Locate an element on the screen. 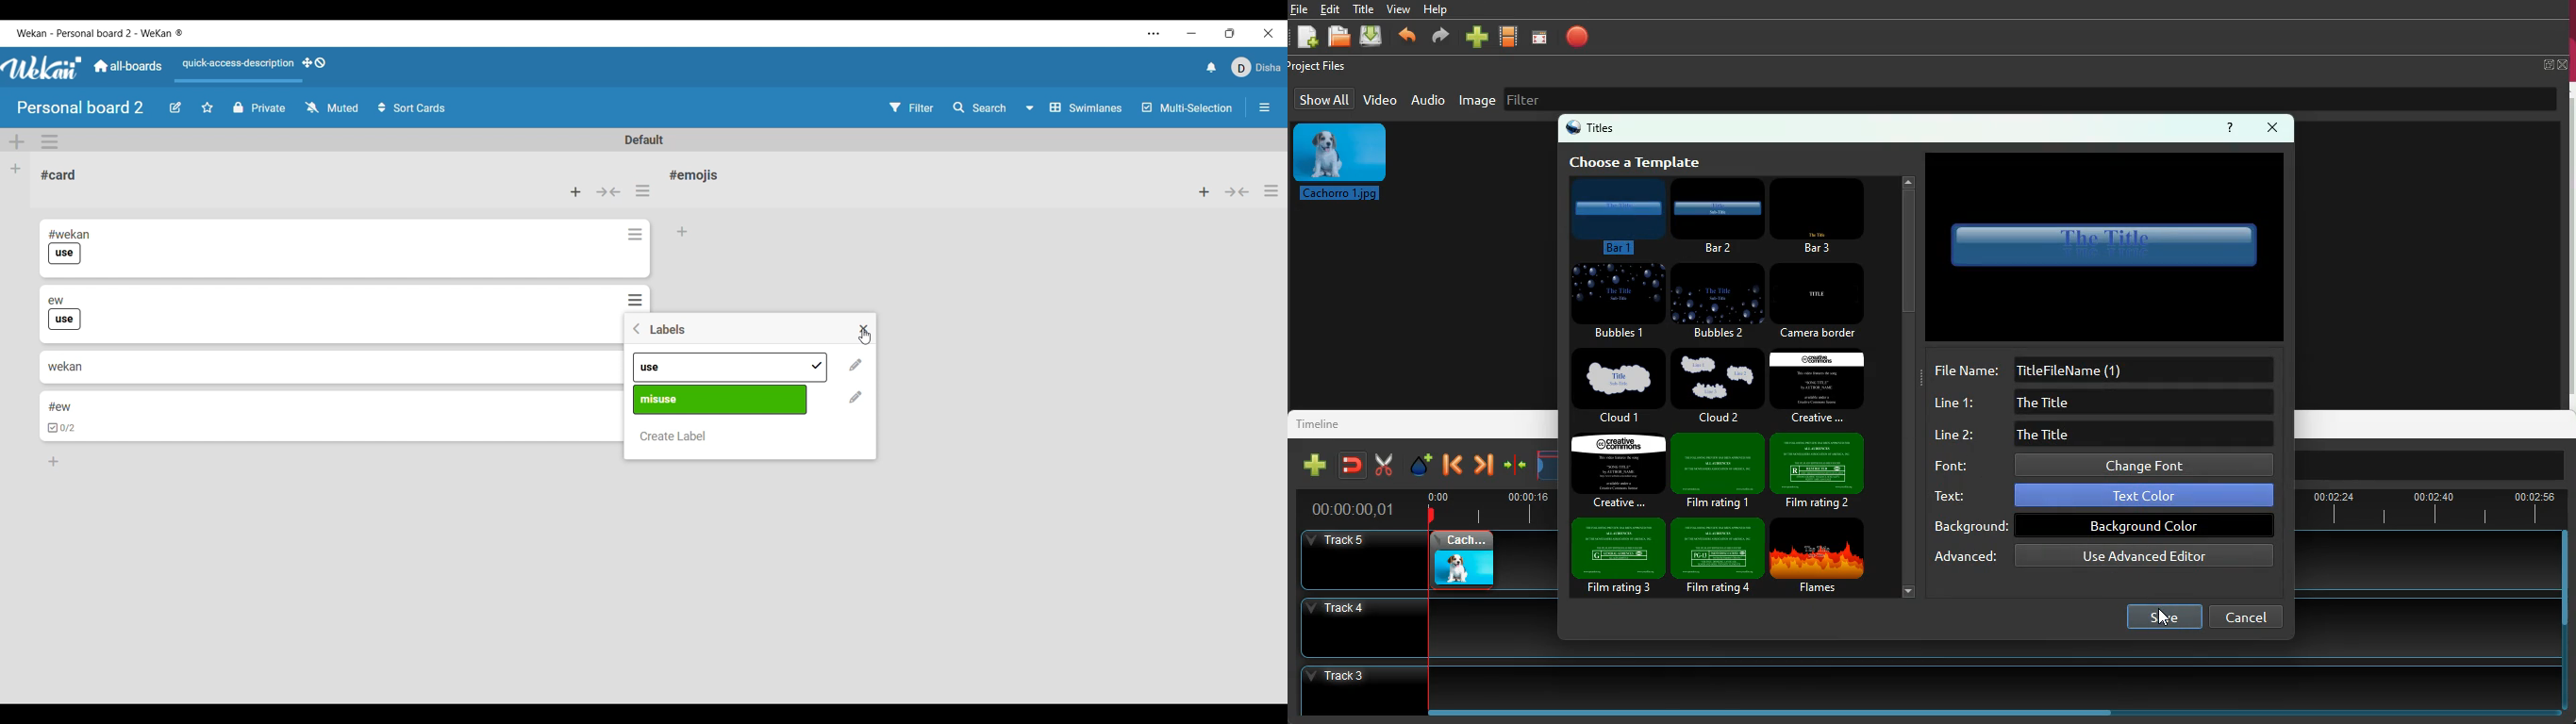 The height and width of the screenshot is (728, 2576). Close interface  is located at coordinates (1269, 33).